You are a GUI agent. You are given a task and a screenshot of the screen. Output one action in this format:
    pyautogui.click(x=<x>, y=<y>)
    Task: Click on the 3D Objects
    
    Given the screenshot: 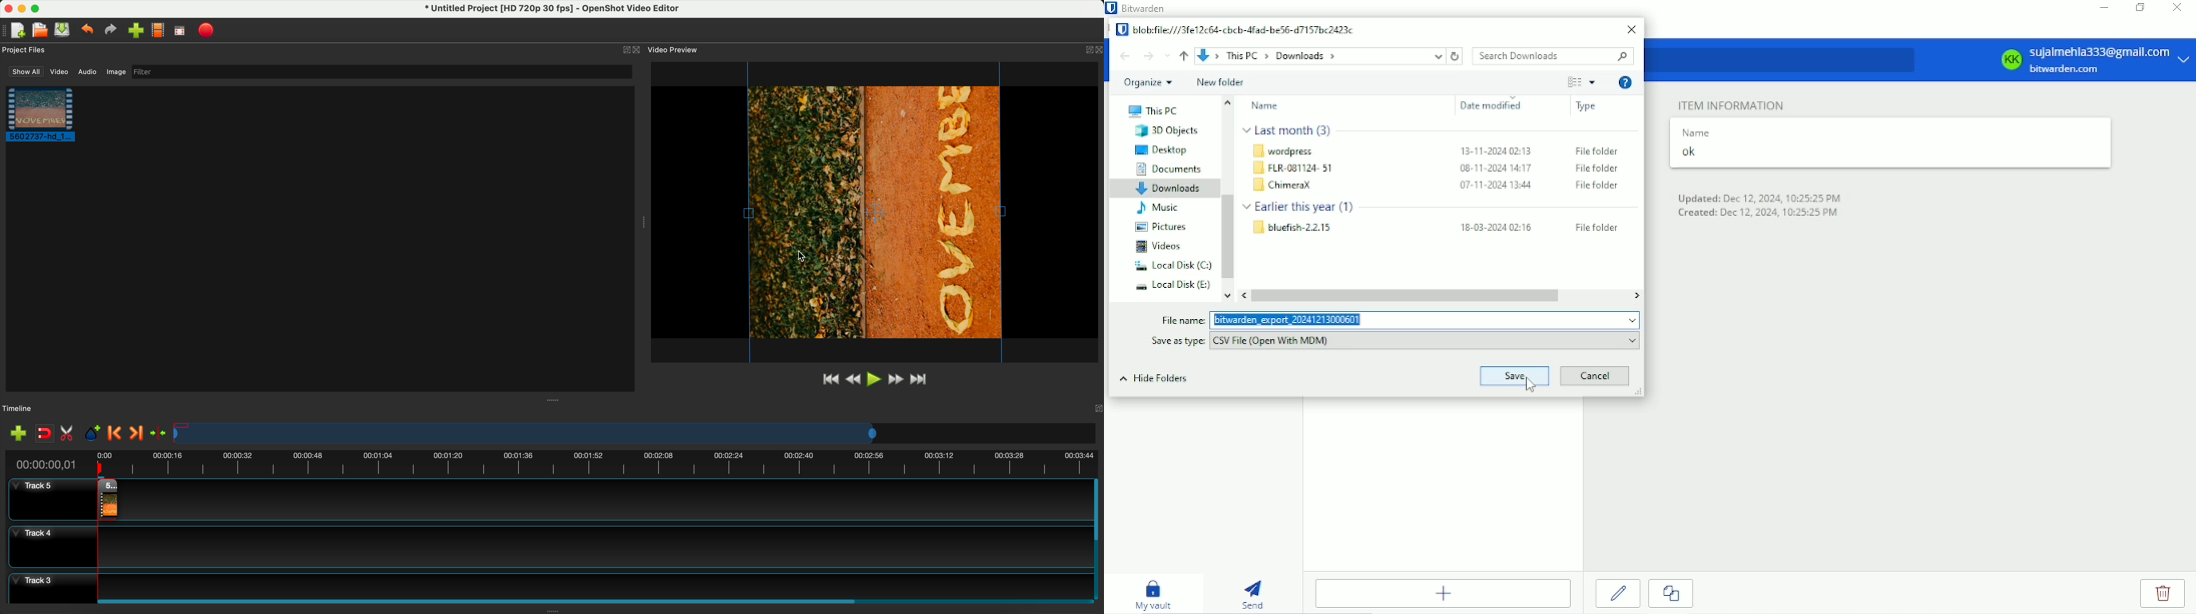 What is the action you would take?
    pyautogui.click(x=1171, y=131)
    